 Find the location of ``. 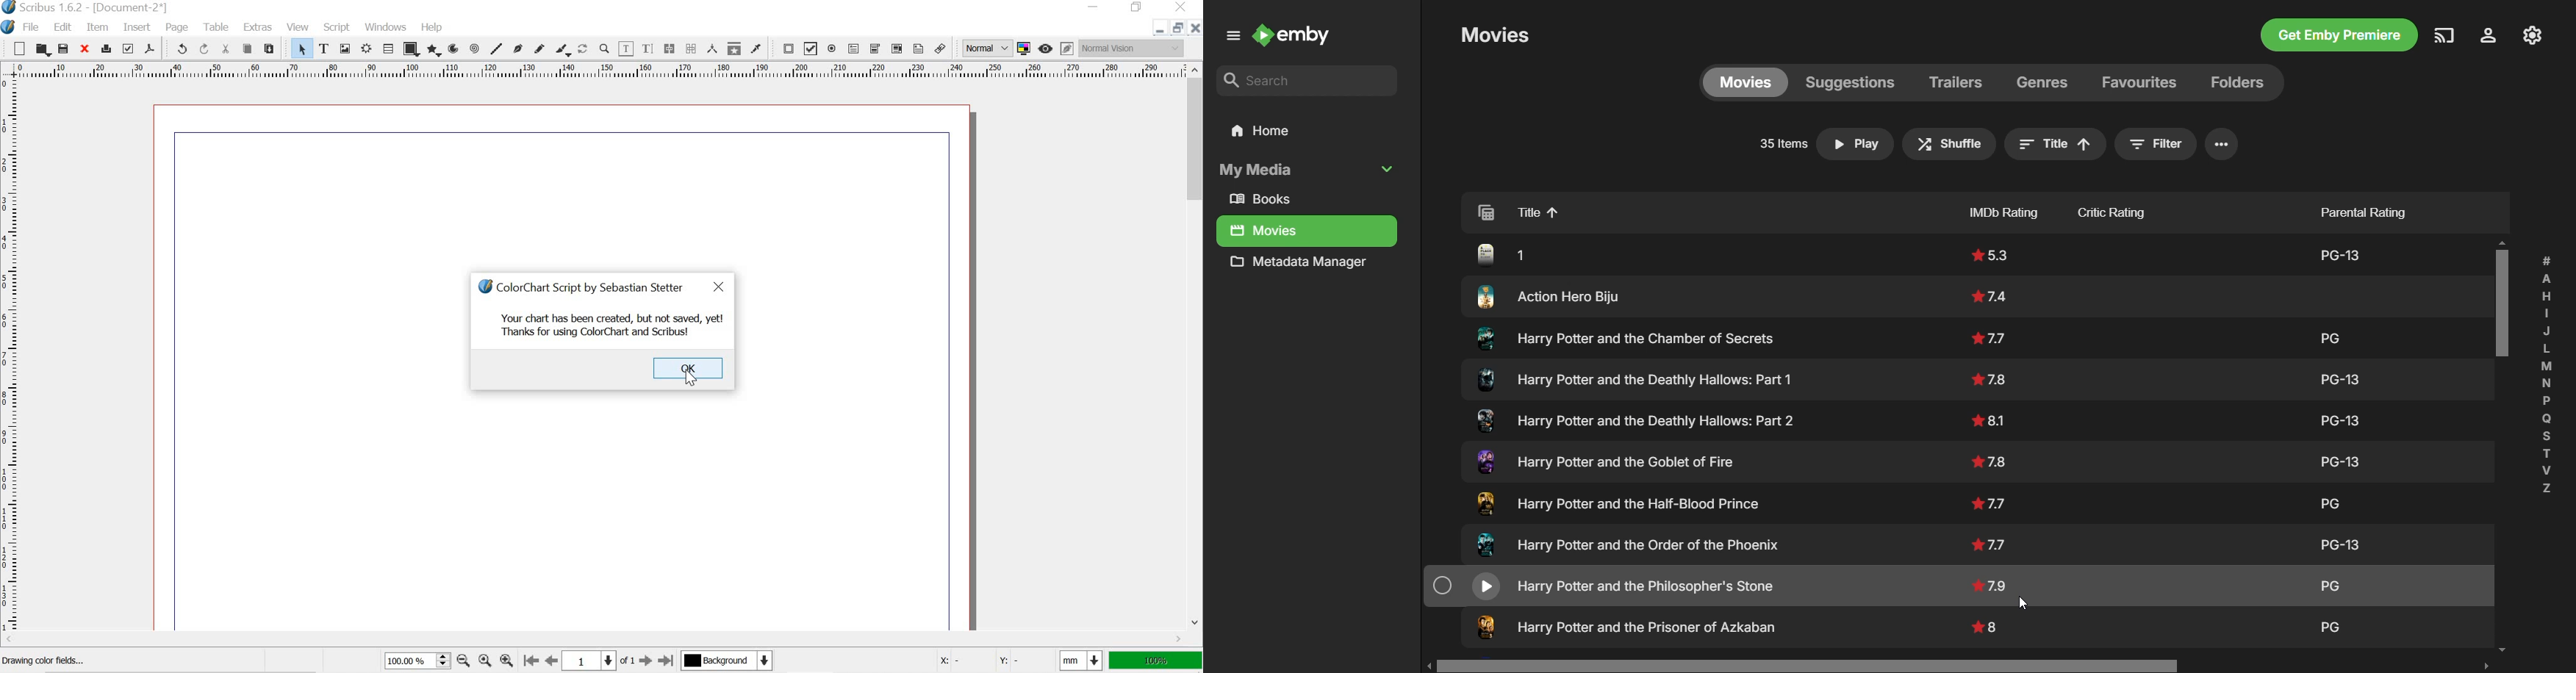

 is located at coordinates (2339, 251).